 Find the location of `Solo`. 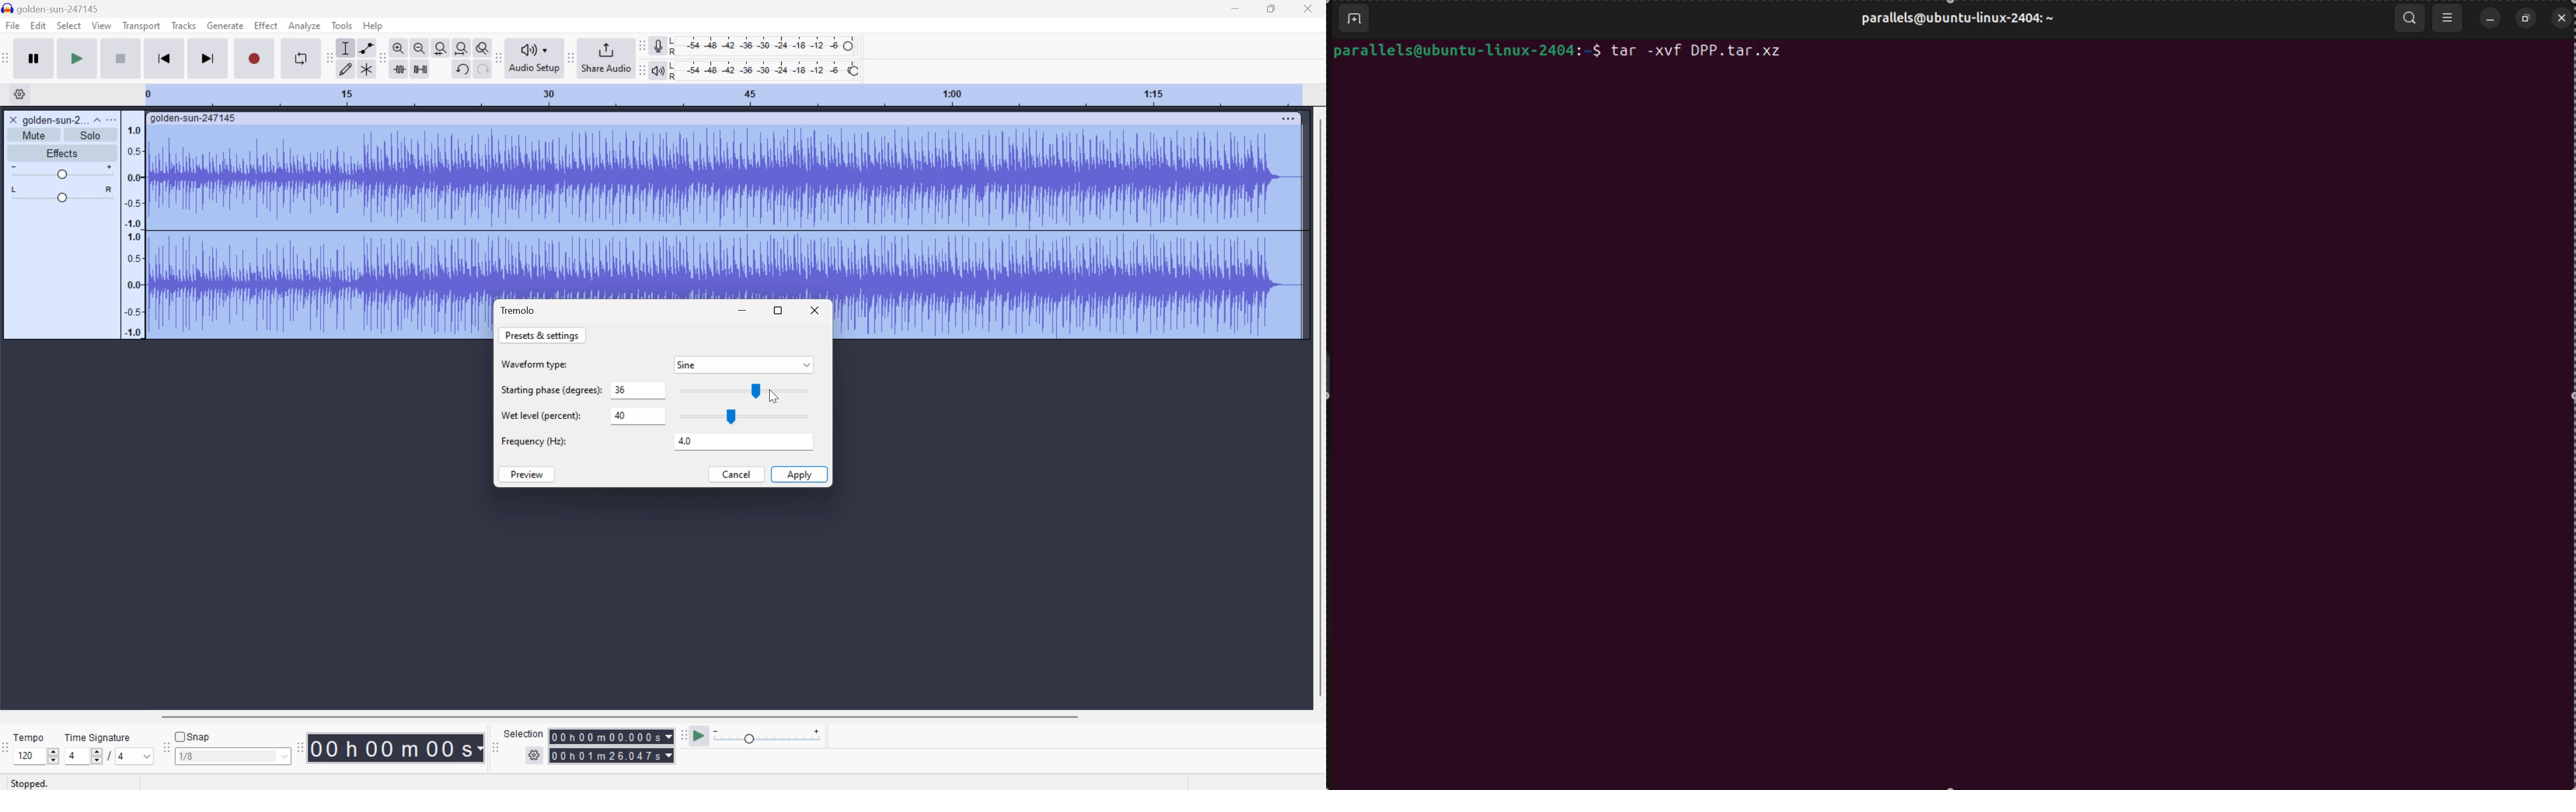

Solo is located at coordinates (91, 135).